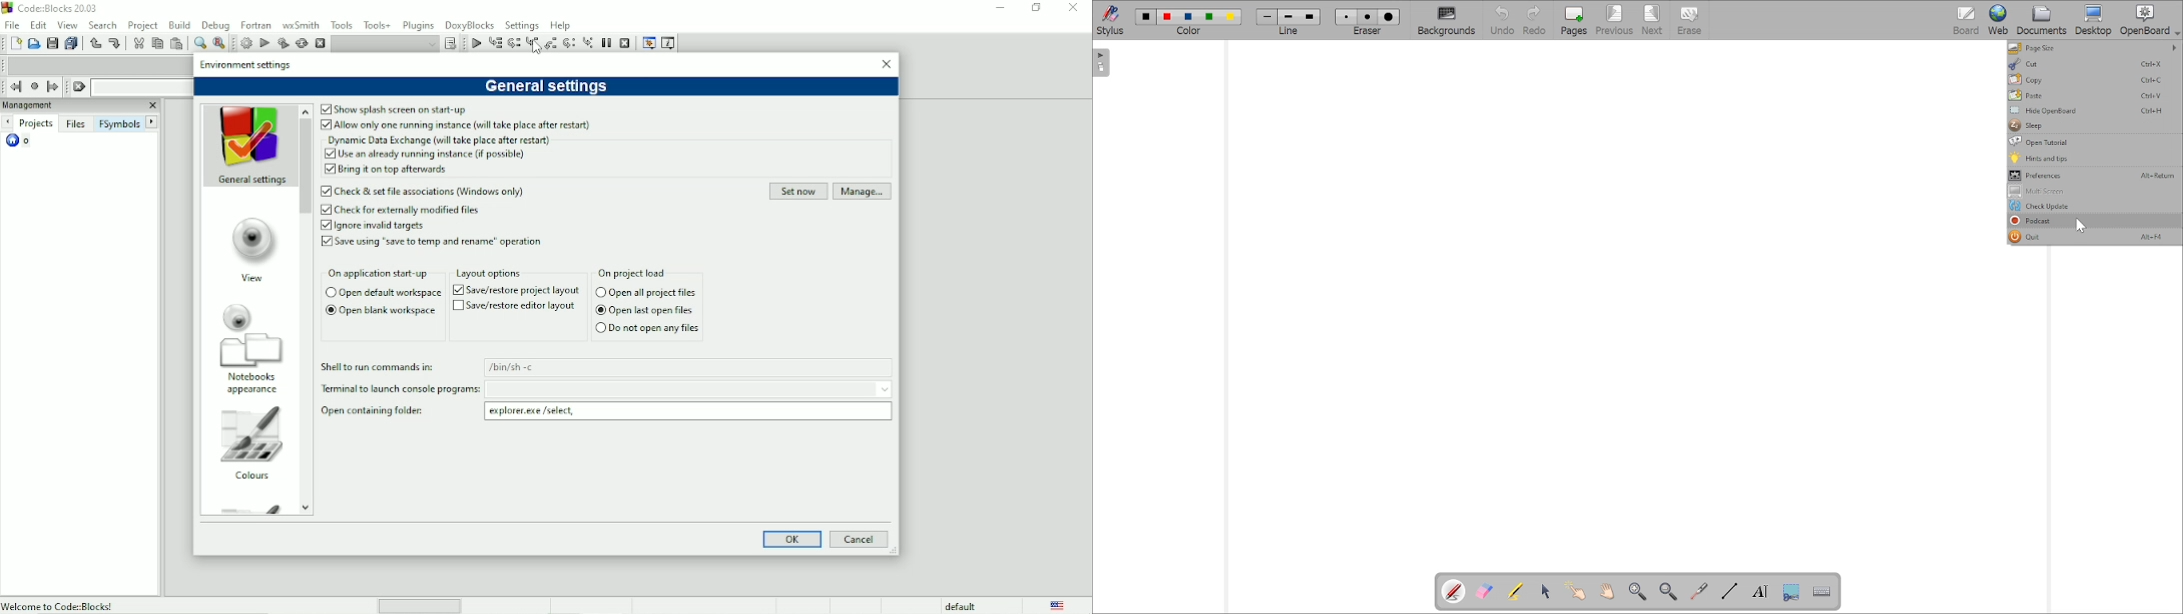 The image size is (2184, 616). What do you see at coordinates (468, 25) in the screenshot?
I see `DoxyBlocks` at bounding box center [468, 25].